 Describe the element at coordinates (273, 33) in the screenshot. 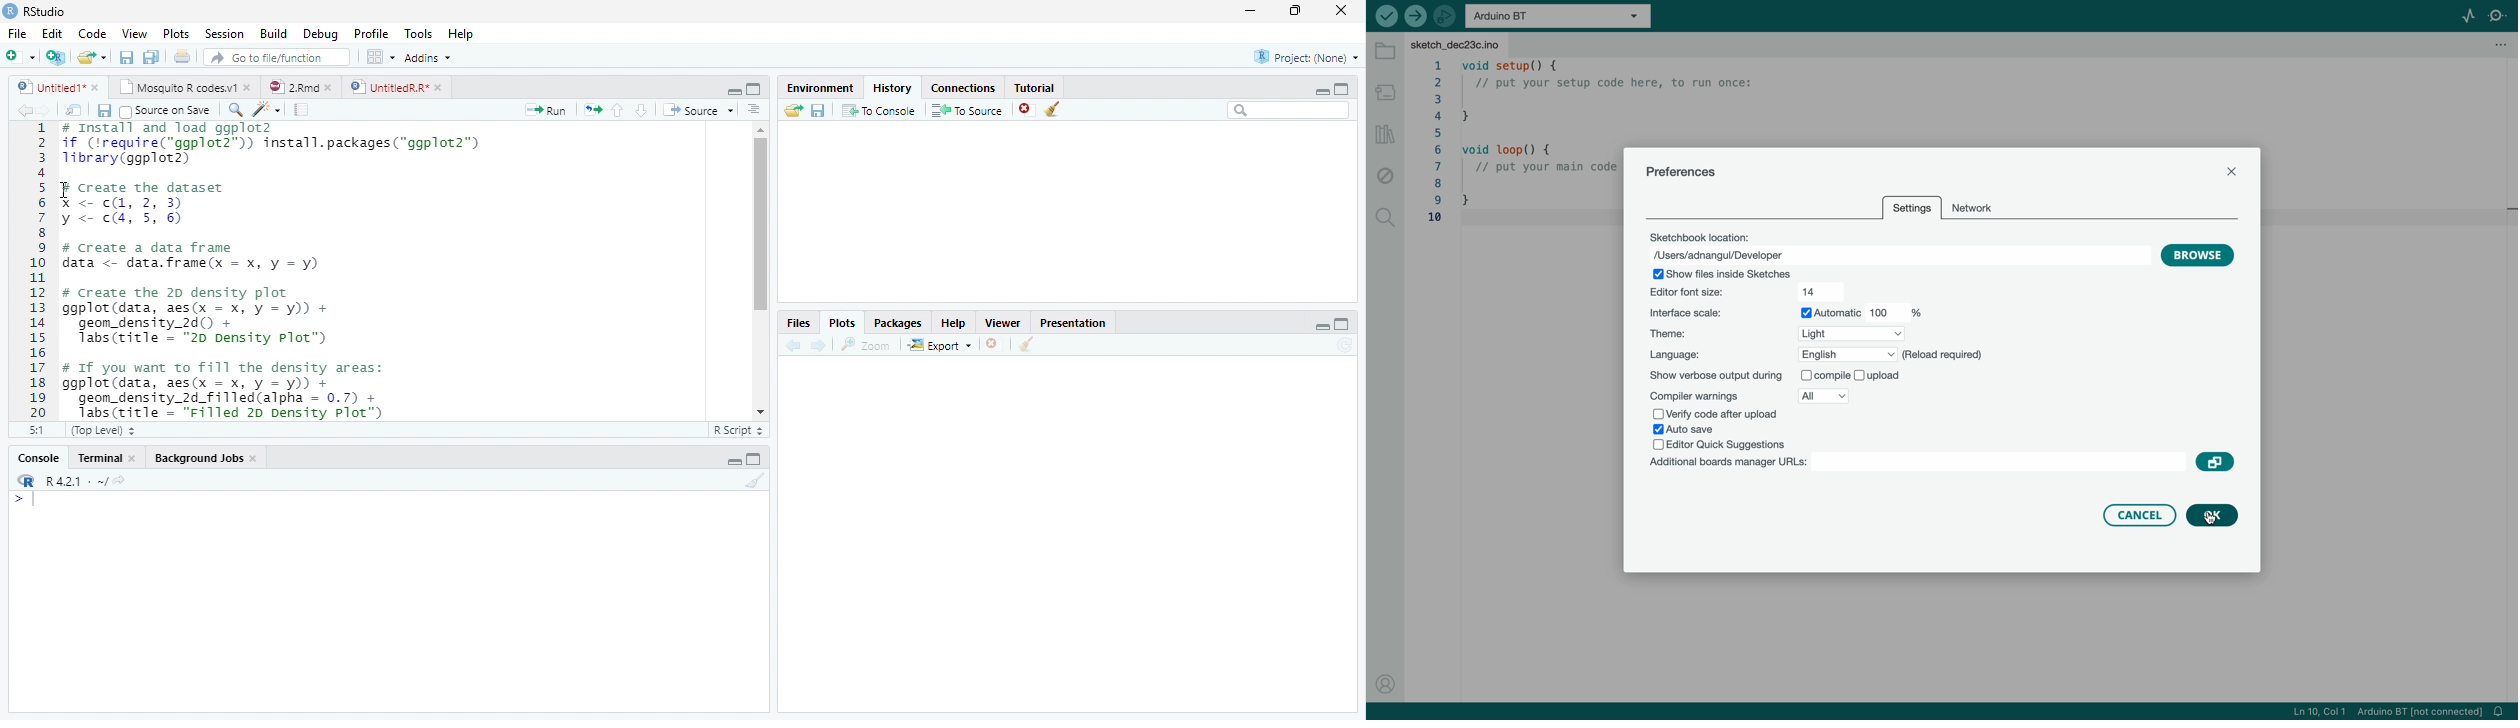

I see `Build` at that location.